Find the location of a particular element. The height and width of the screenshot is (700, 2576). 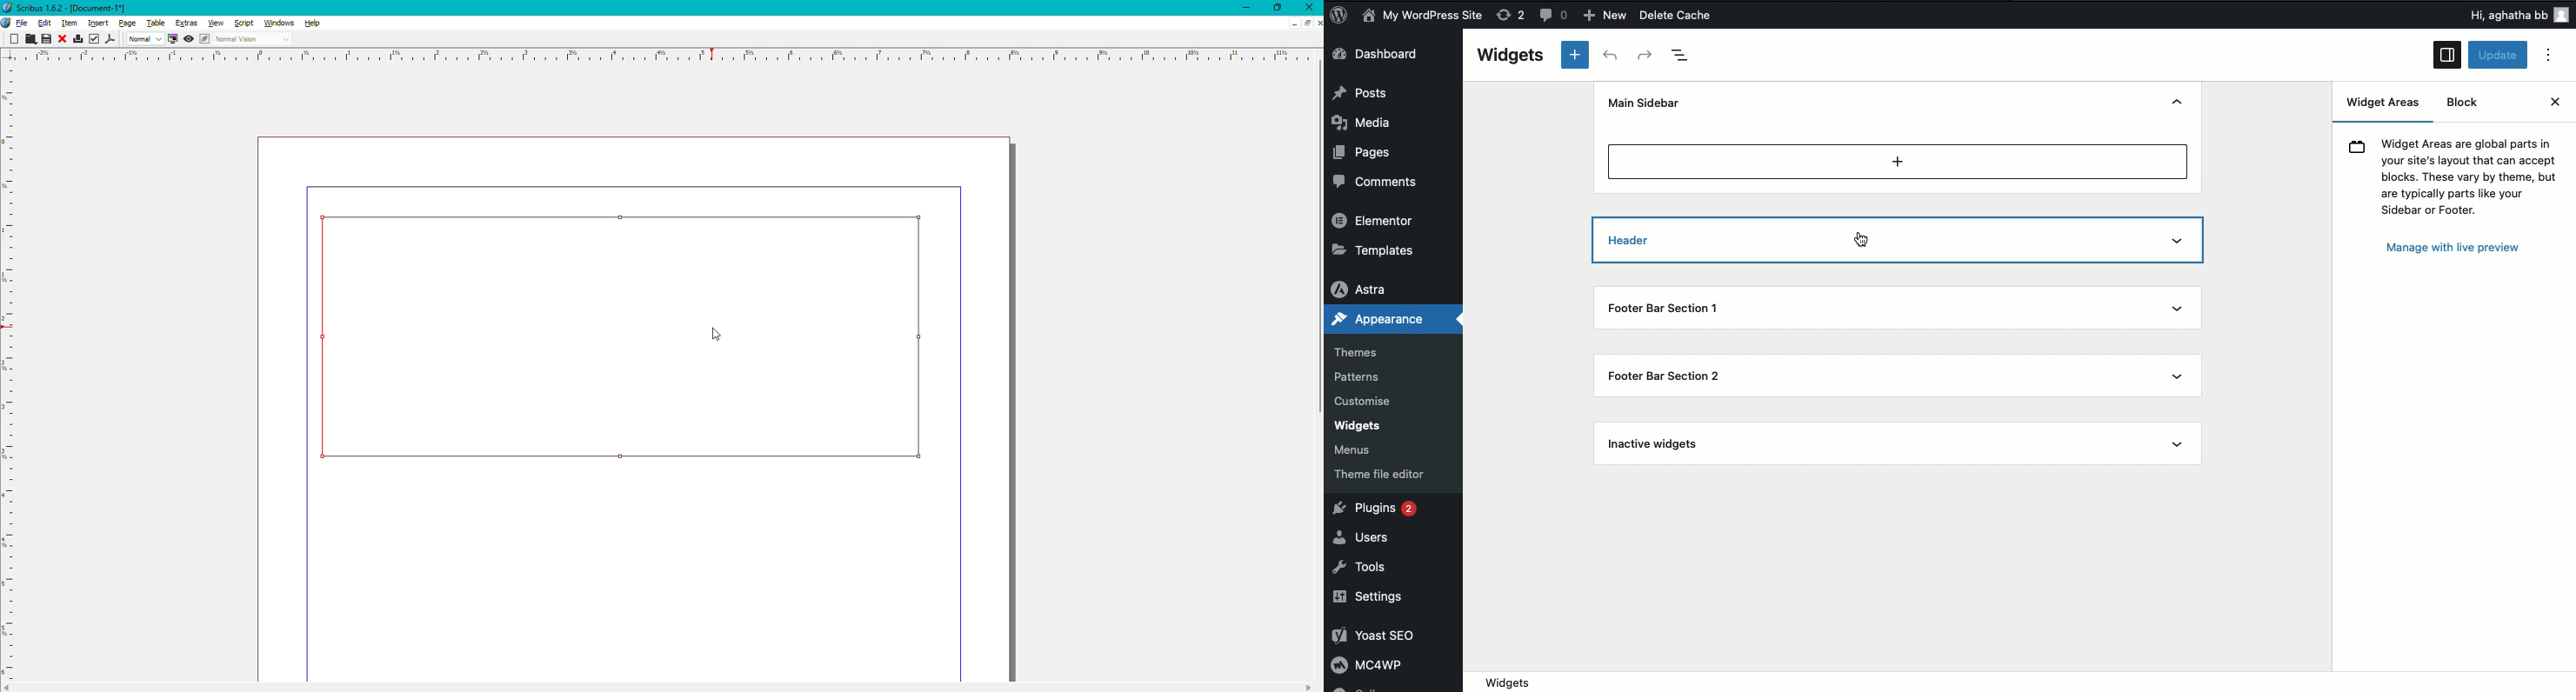

Footer bar section 2 is located at coordinates (1668, 376).